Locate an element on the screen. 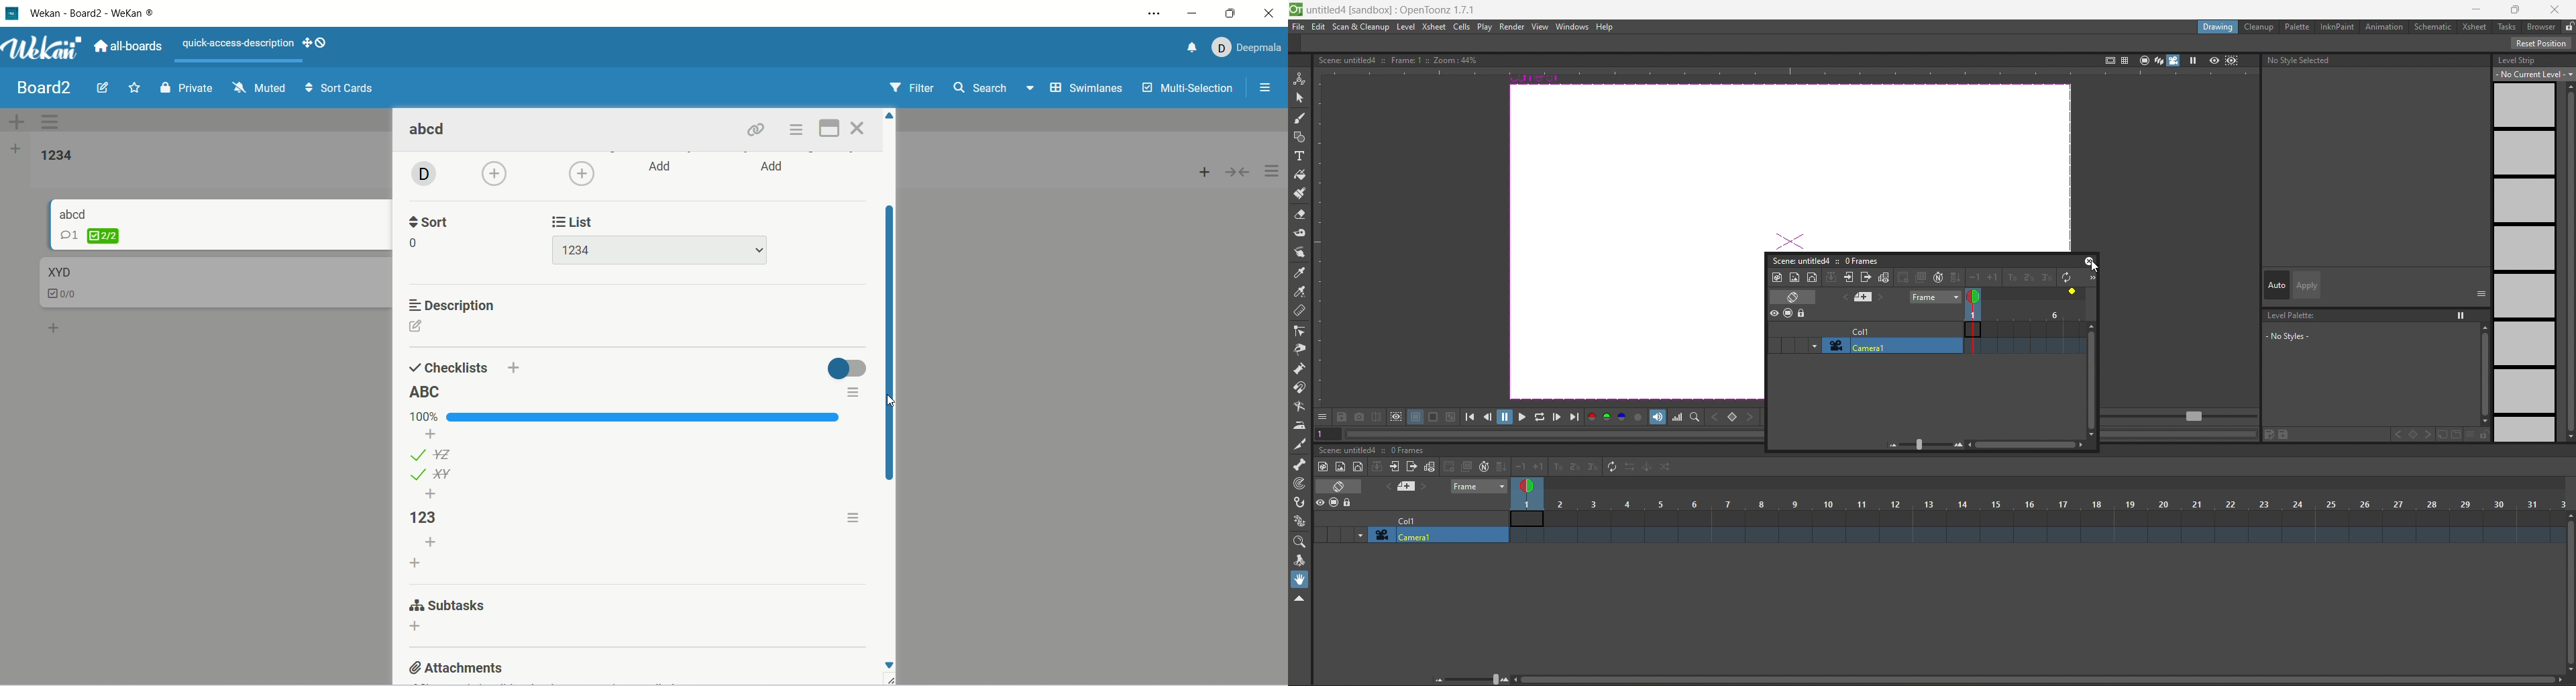 Image resolution: width=2576 pixels, height=700 pixels. text is located at coordinates (239, 44).